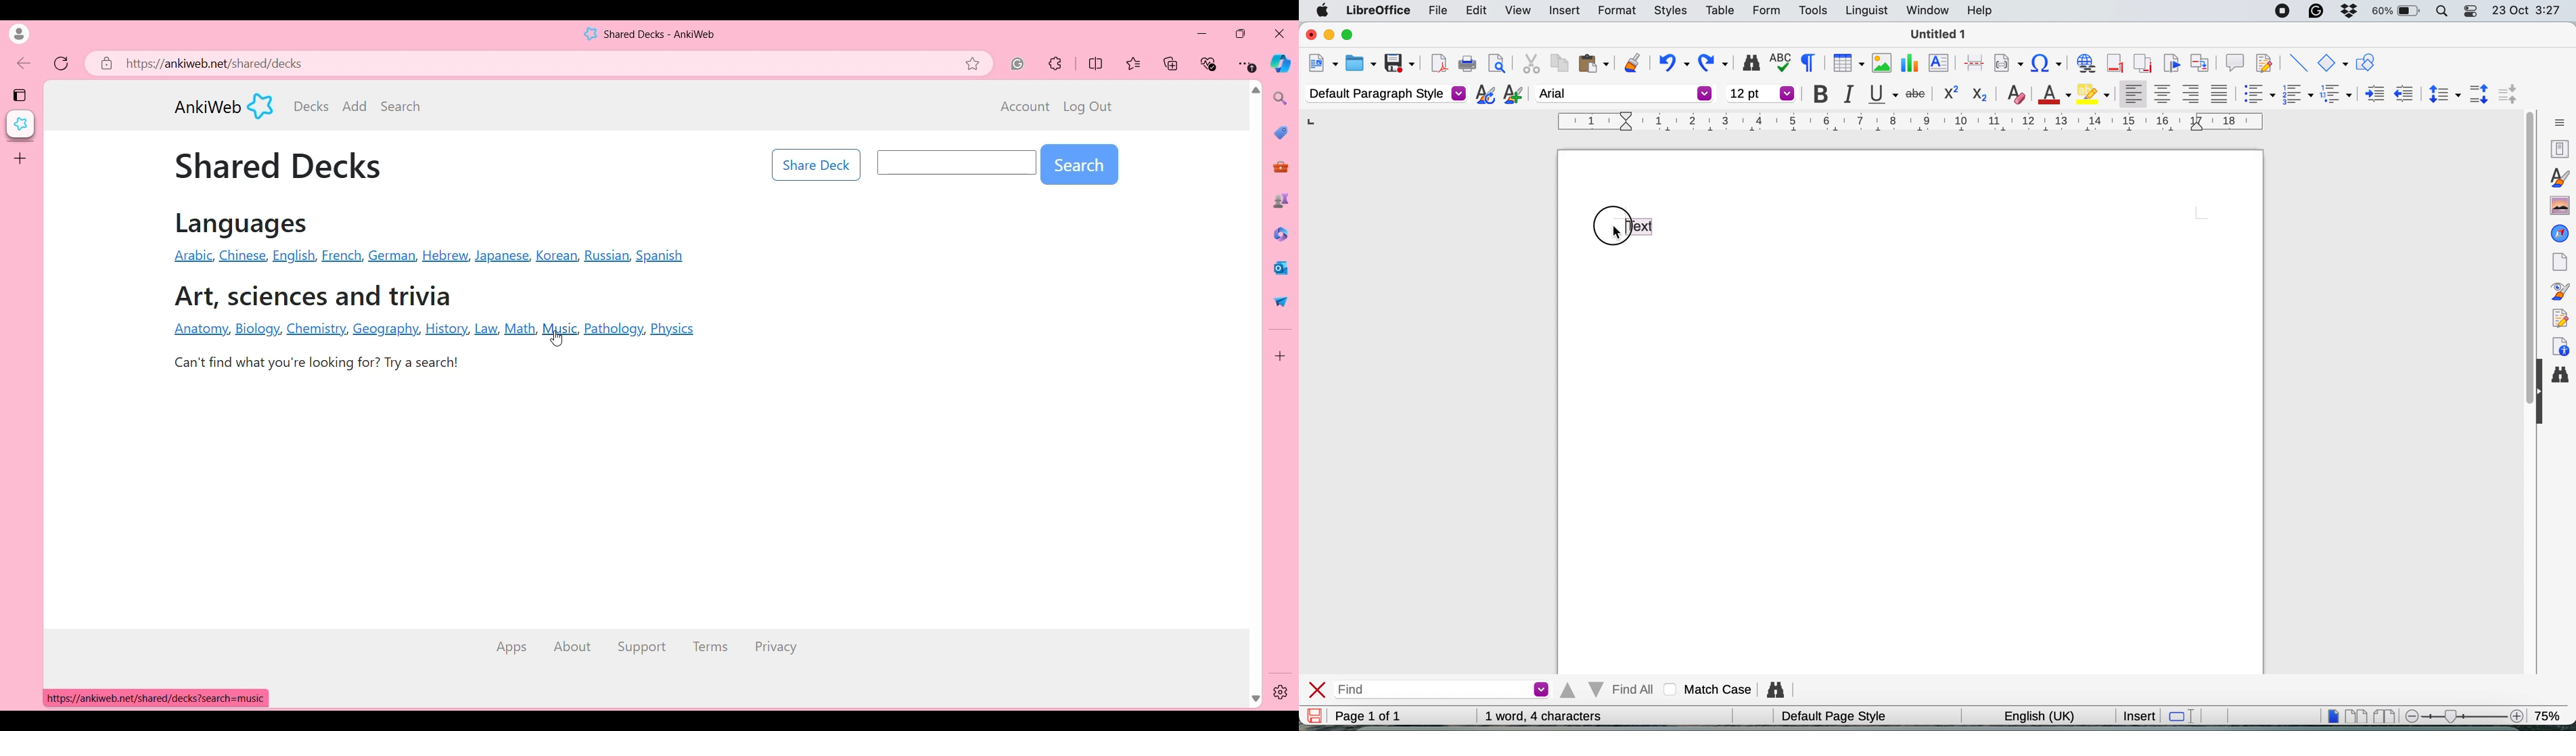  What do you see at coordinates (1558, 65) in the screenshot?
I see `copy` at bounding box center [1558, 65].